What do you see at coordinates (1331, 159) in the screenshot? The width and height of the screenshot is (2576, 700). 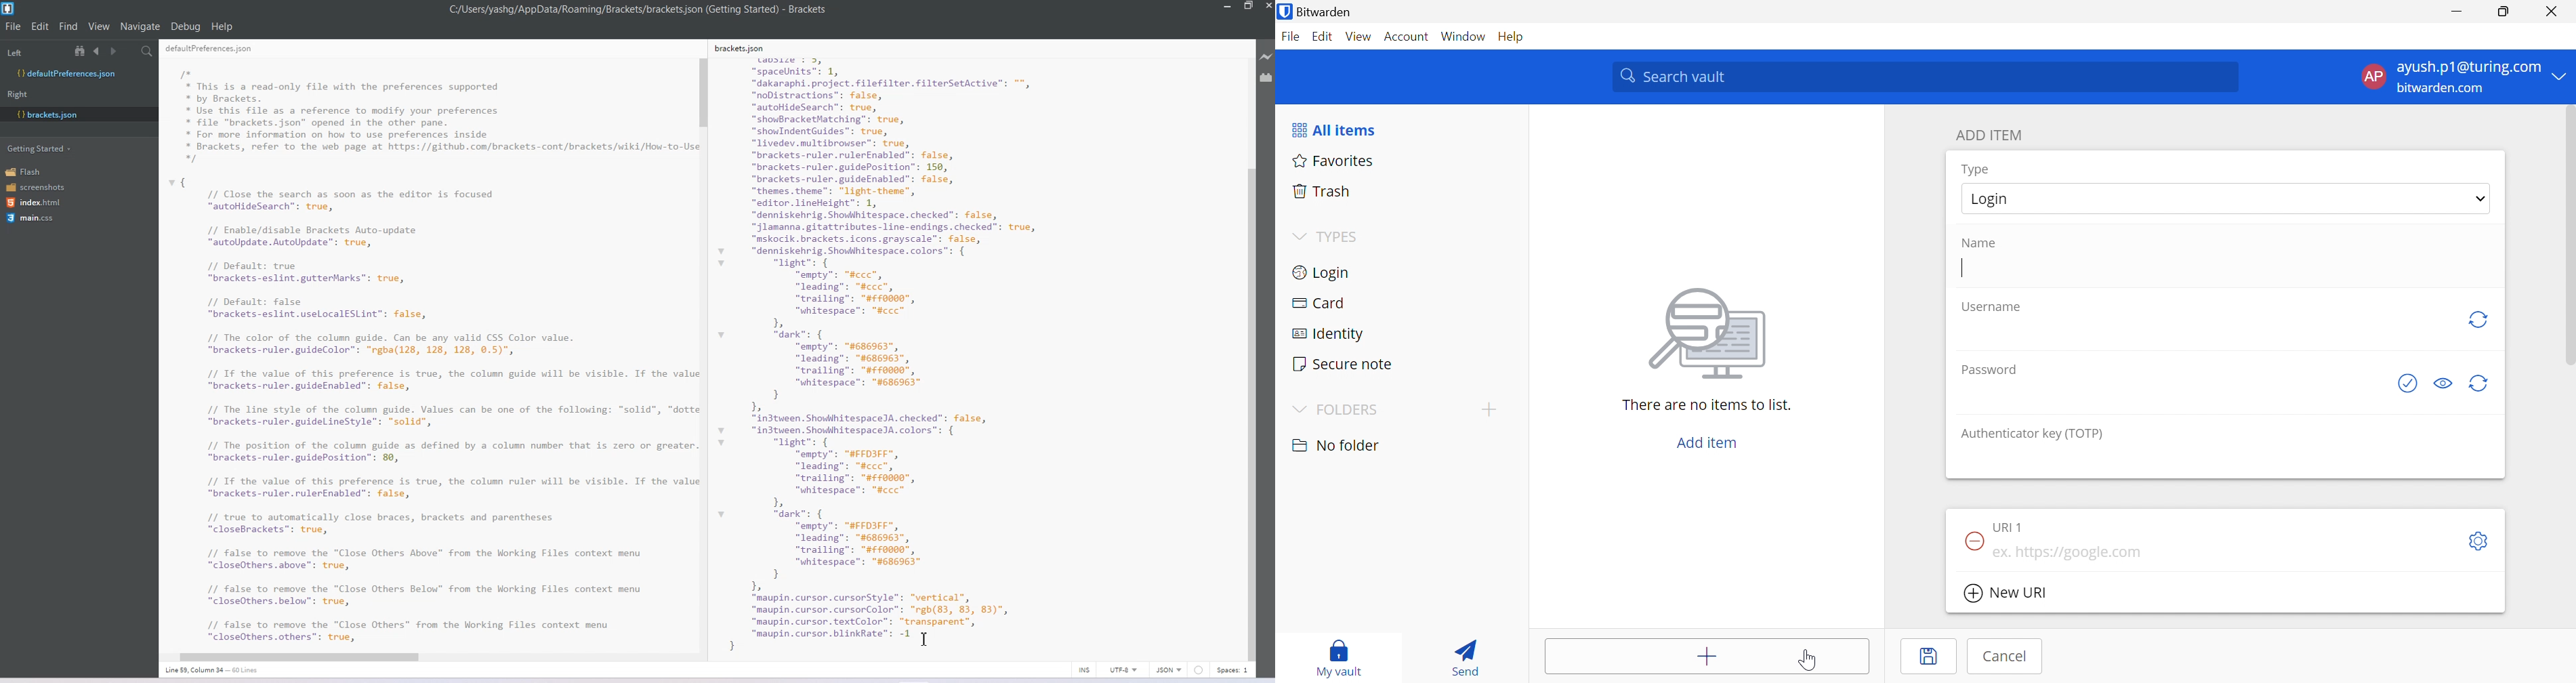 I see `Favorites` at bounding box center [1331, 159].